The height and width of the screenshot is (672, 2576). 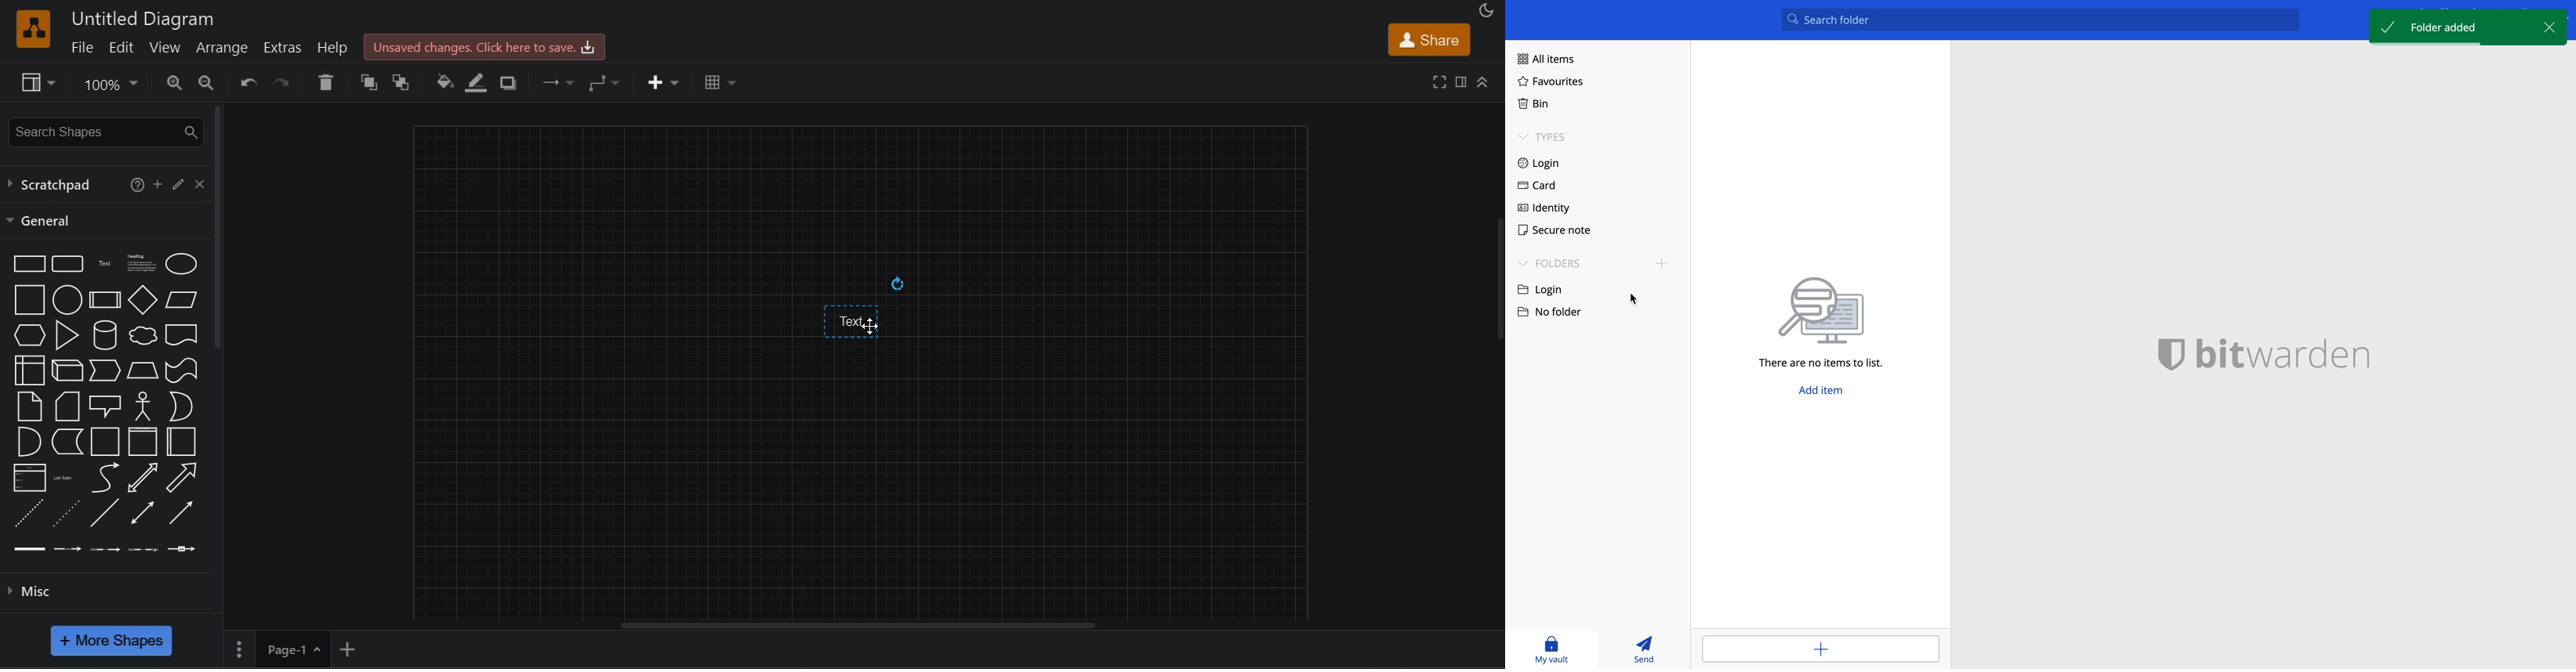 What do you see at coordinates (1544, 206) in the screenshot?
I see `identity` at bounding box center [1544, 206].